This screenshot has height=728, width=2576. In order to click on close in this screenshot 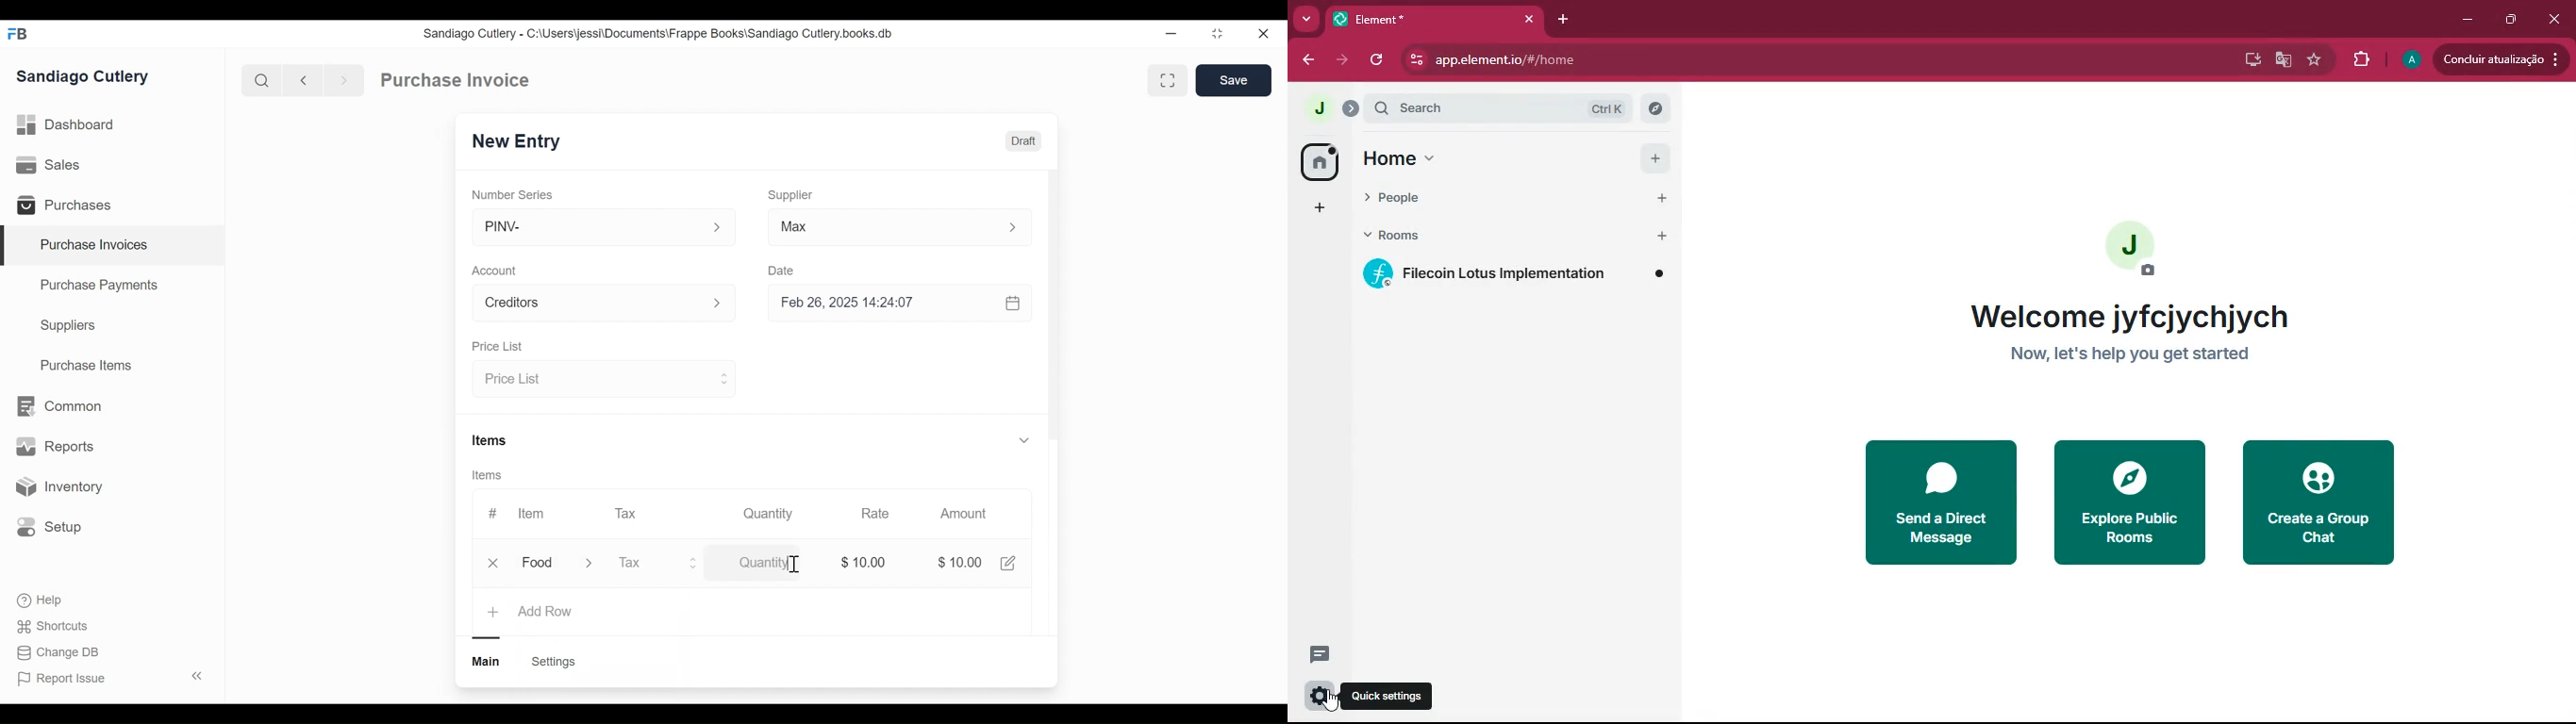, I will do `click(1262, 34)`.